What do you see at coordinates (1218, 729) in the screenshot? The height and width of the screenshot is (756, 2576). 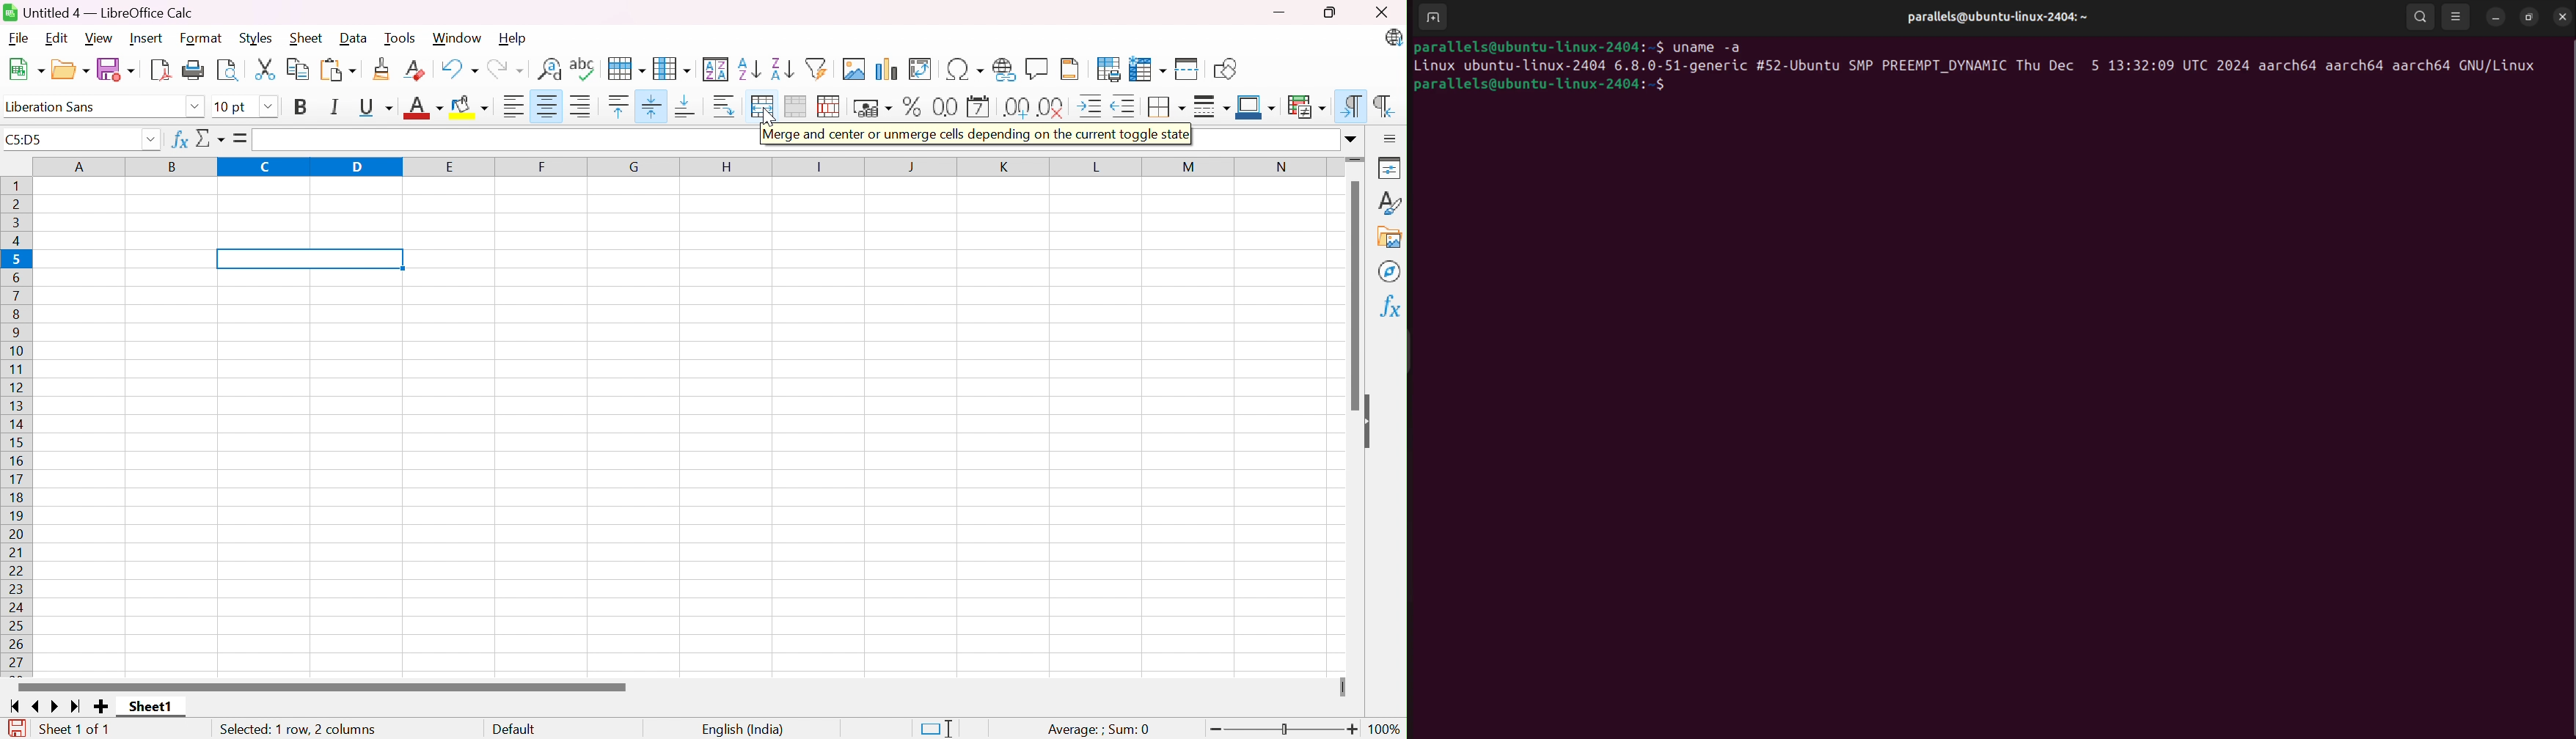 I see `Zoom Out` at bounding box center [1218, 729].